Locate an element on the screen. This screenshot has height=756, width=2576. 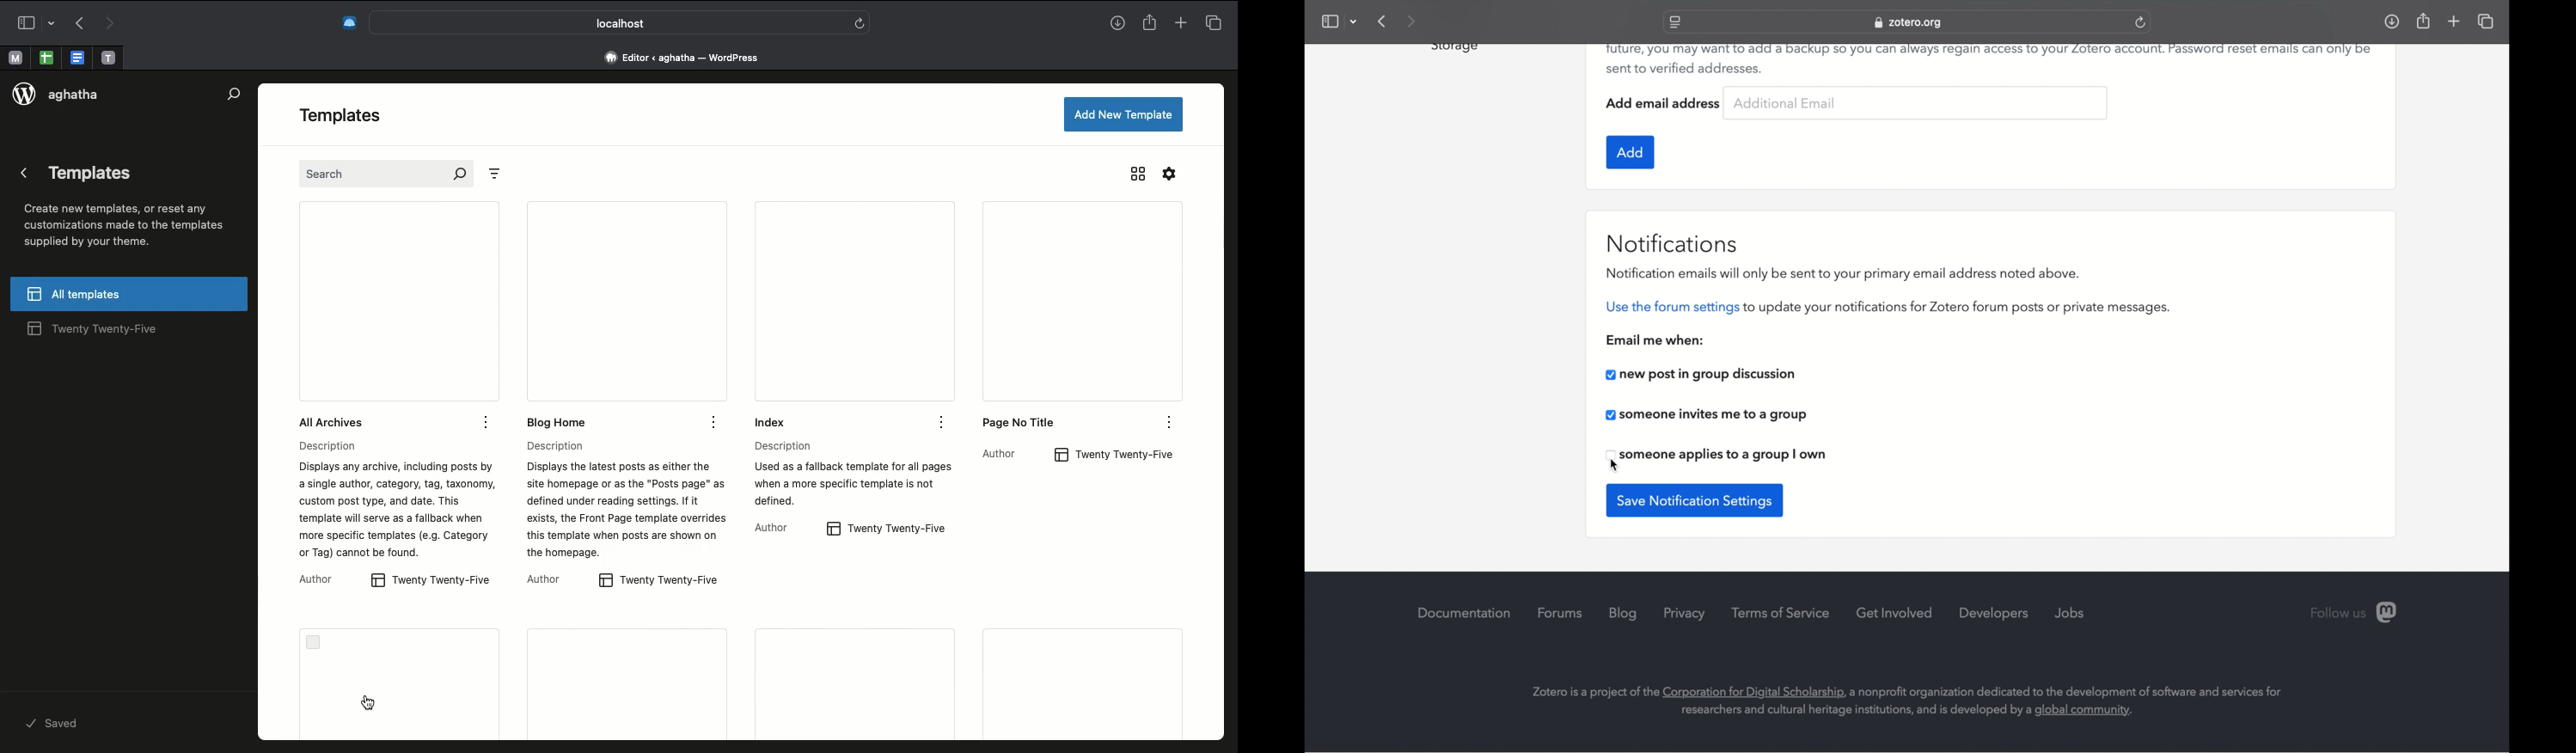
get involved is located at coordinates (1895, 613).